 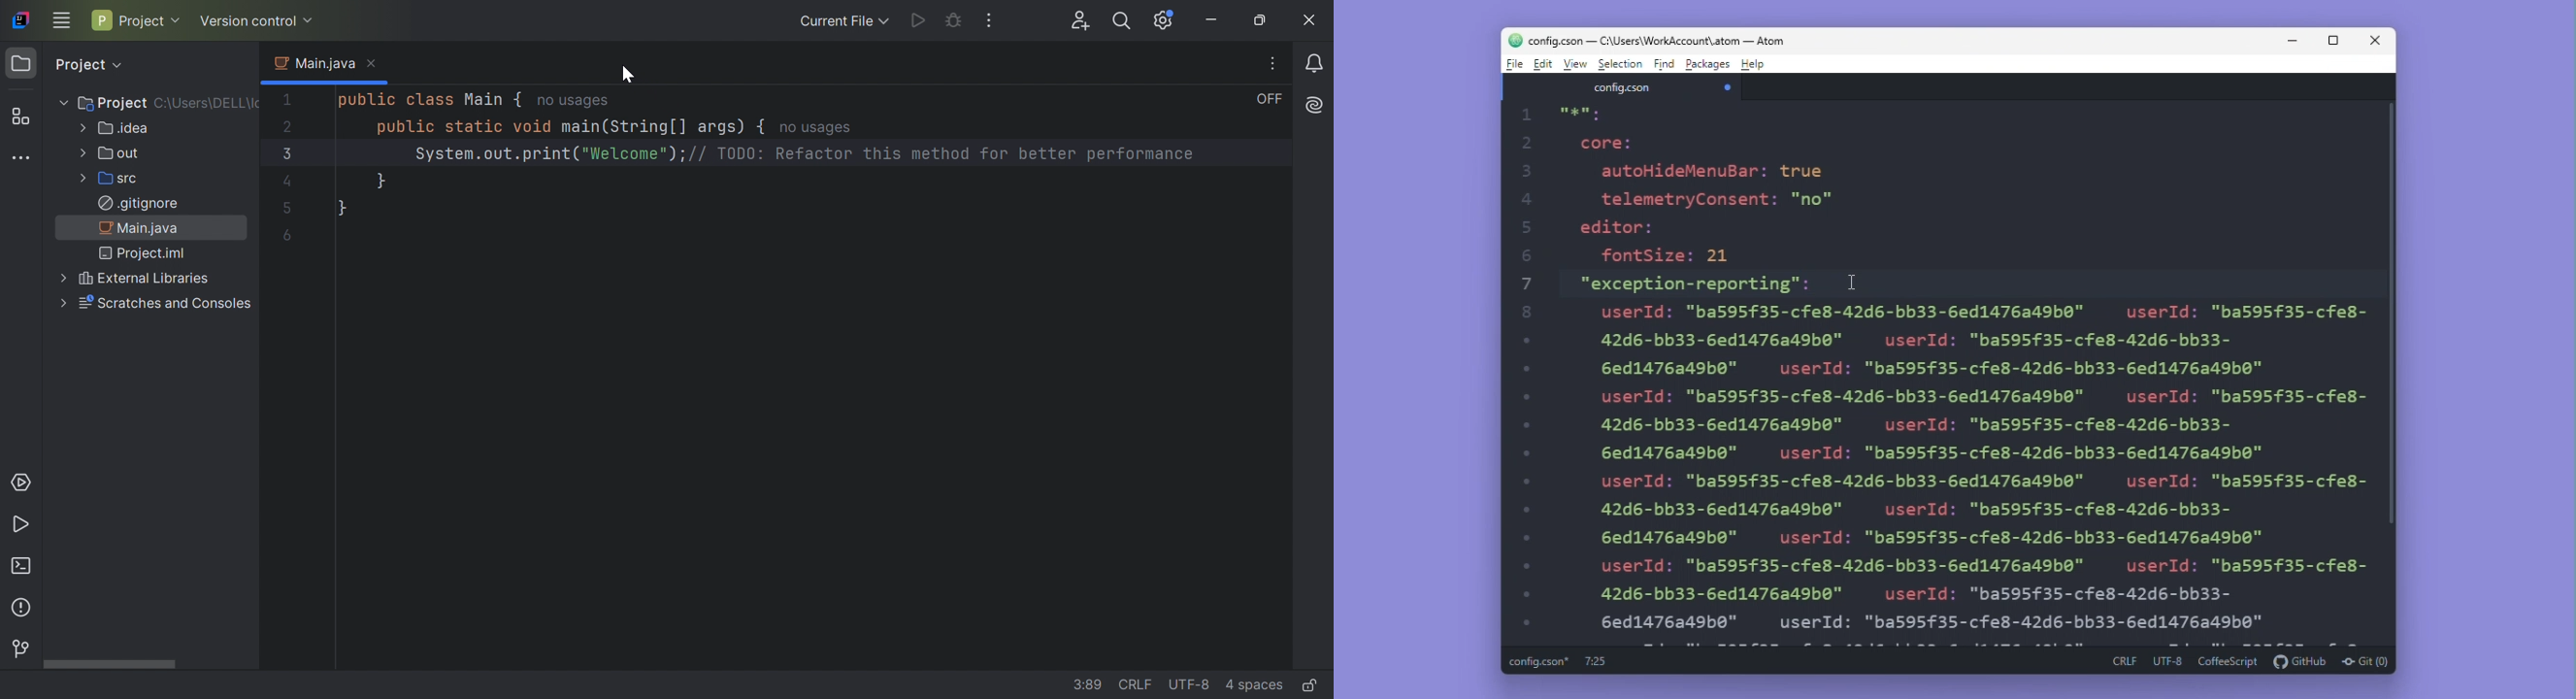 What do you see at coordinates (21, 526) in the screenshot?
I see `Run` at bounding box center [21, 526].